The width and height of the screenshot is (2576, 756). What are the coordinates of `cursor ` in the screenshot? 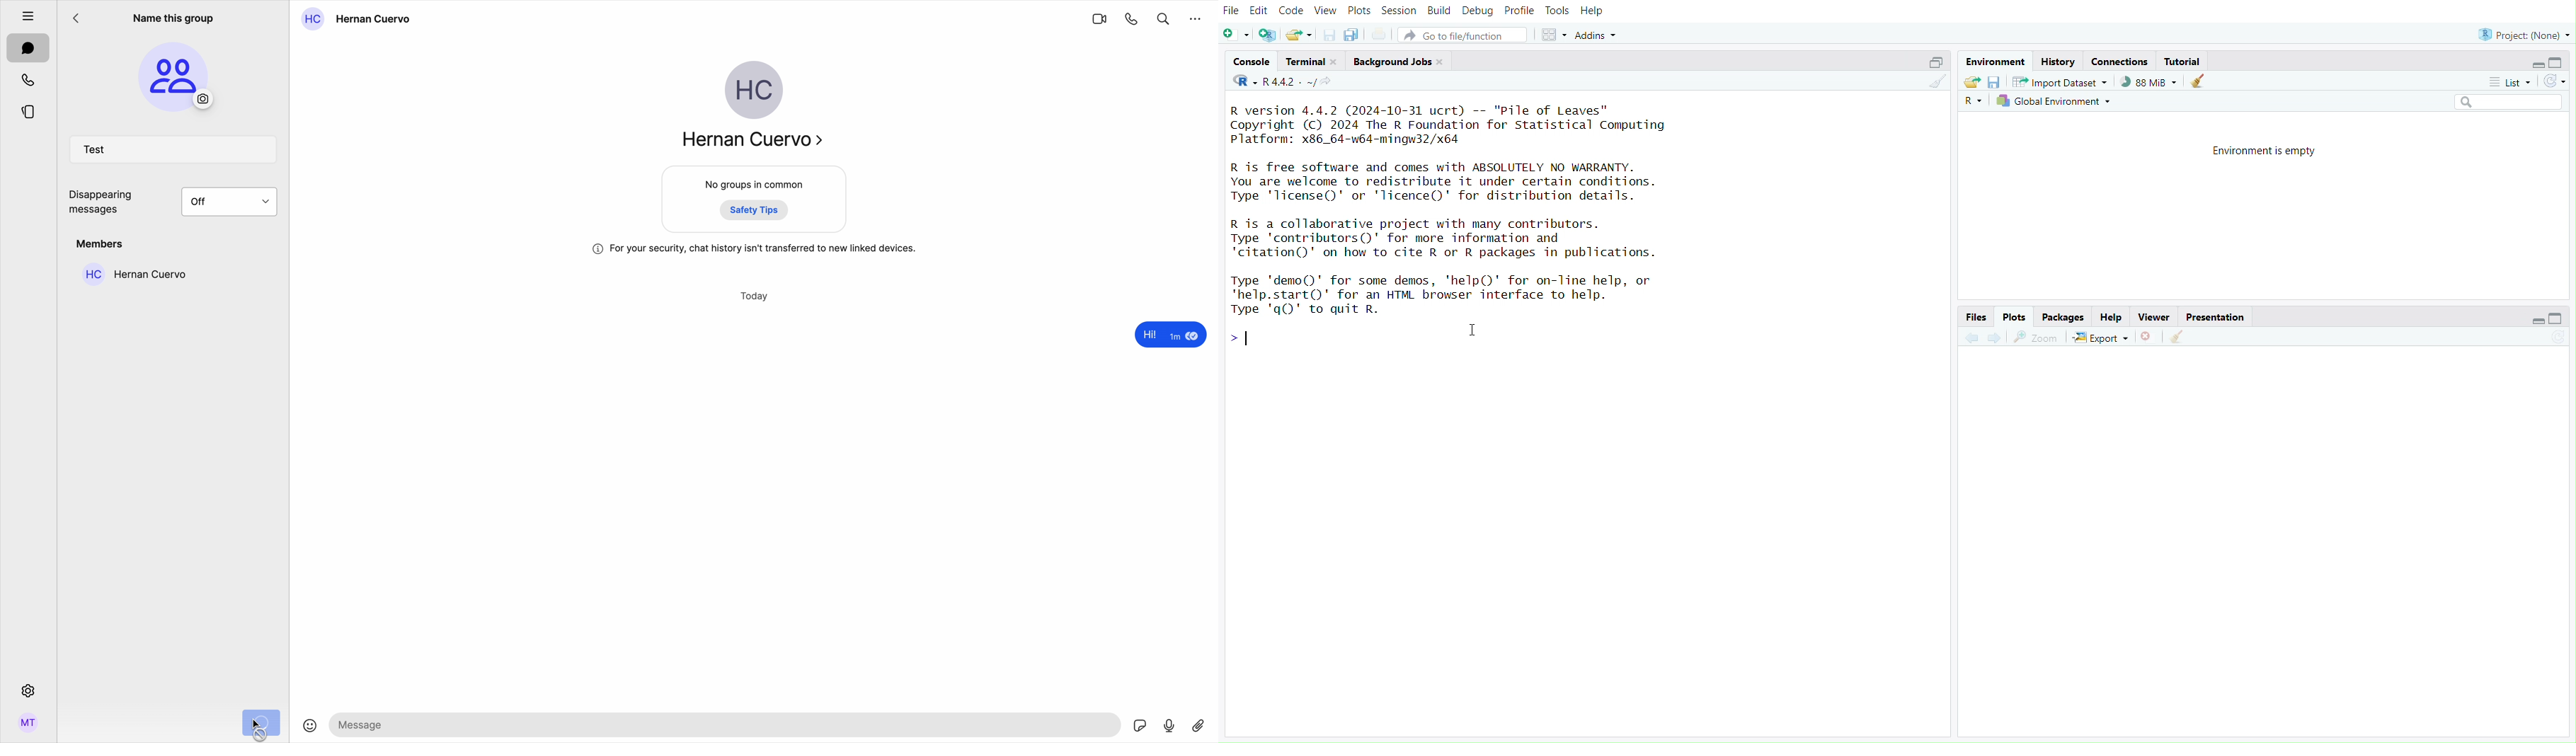 It's located at (263, 730).